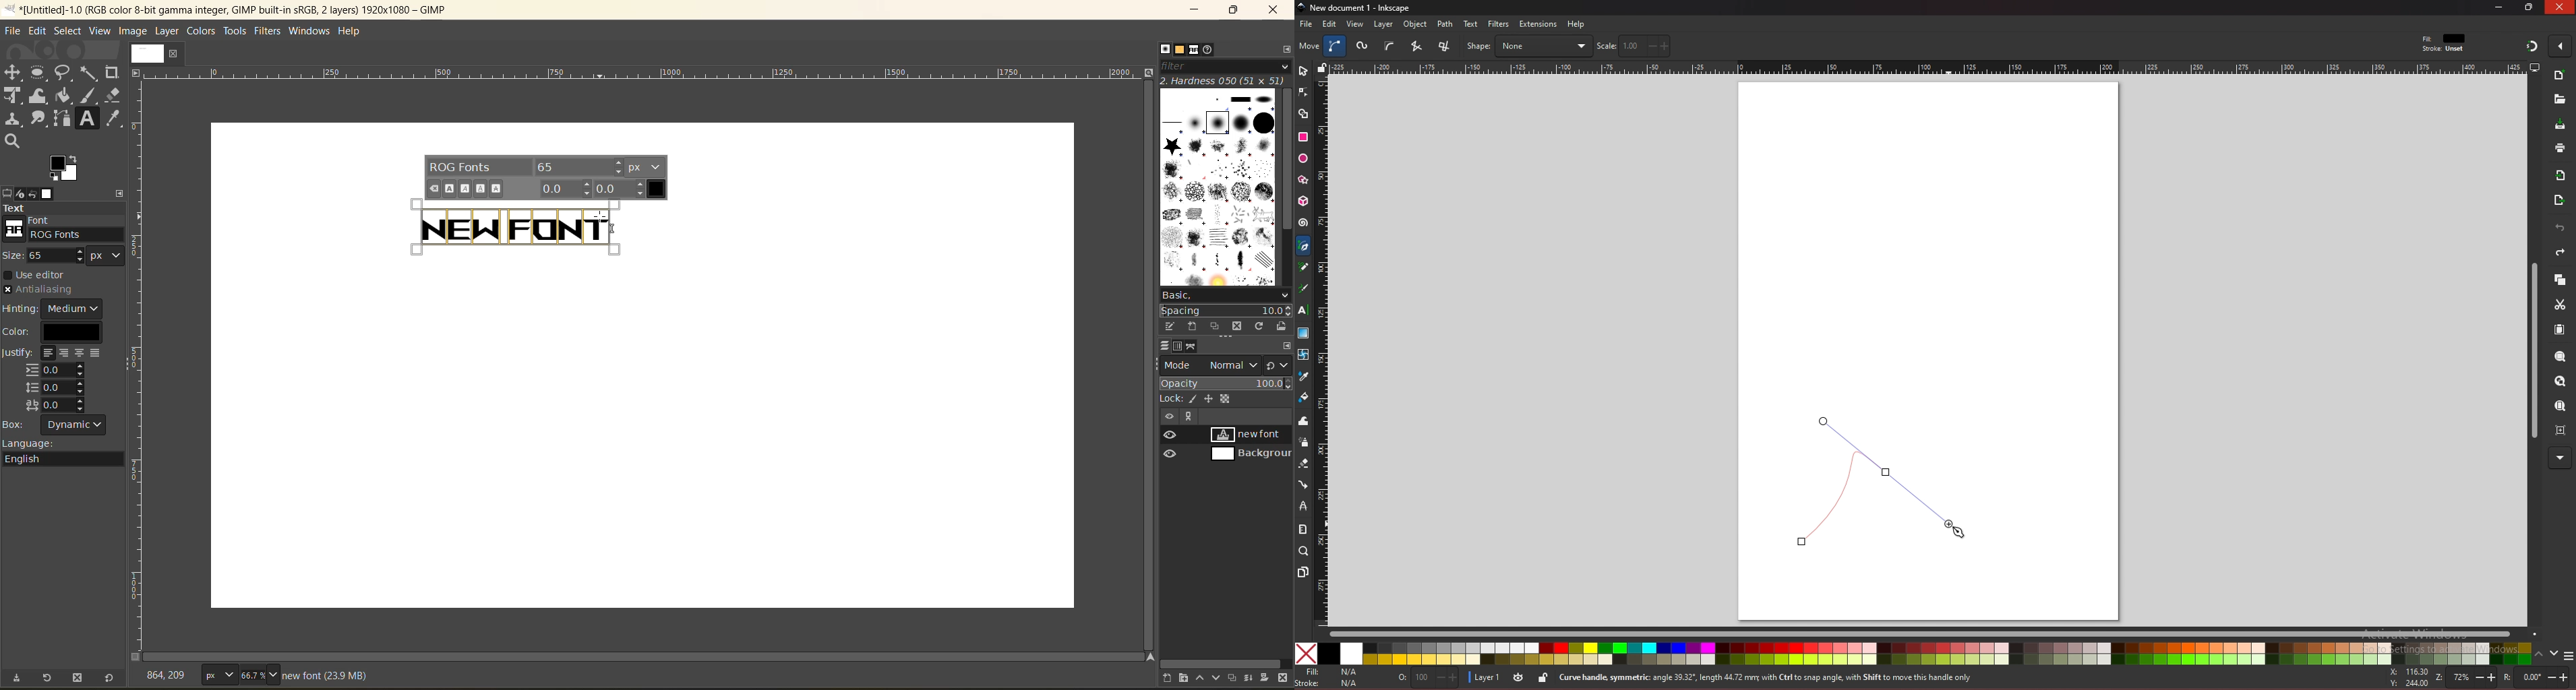 Image resolution: width=2576 pixels, height=700 pixels. What do you see at coordinates (1577, 24) in the screenshot?
I see `help` at bounding box center [1577, 24].